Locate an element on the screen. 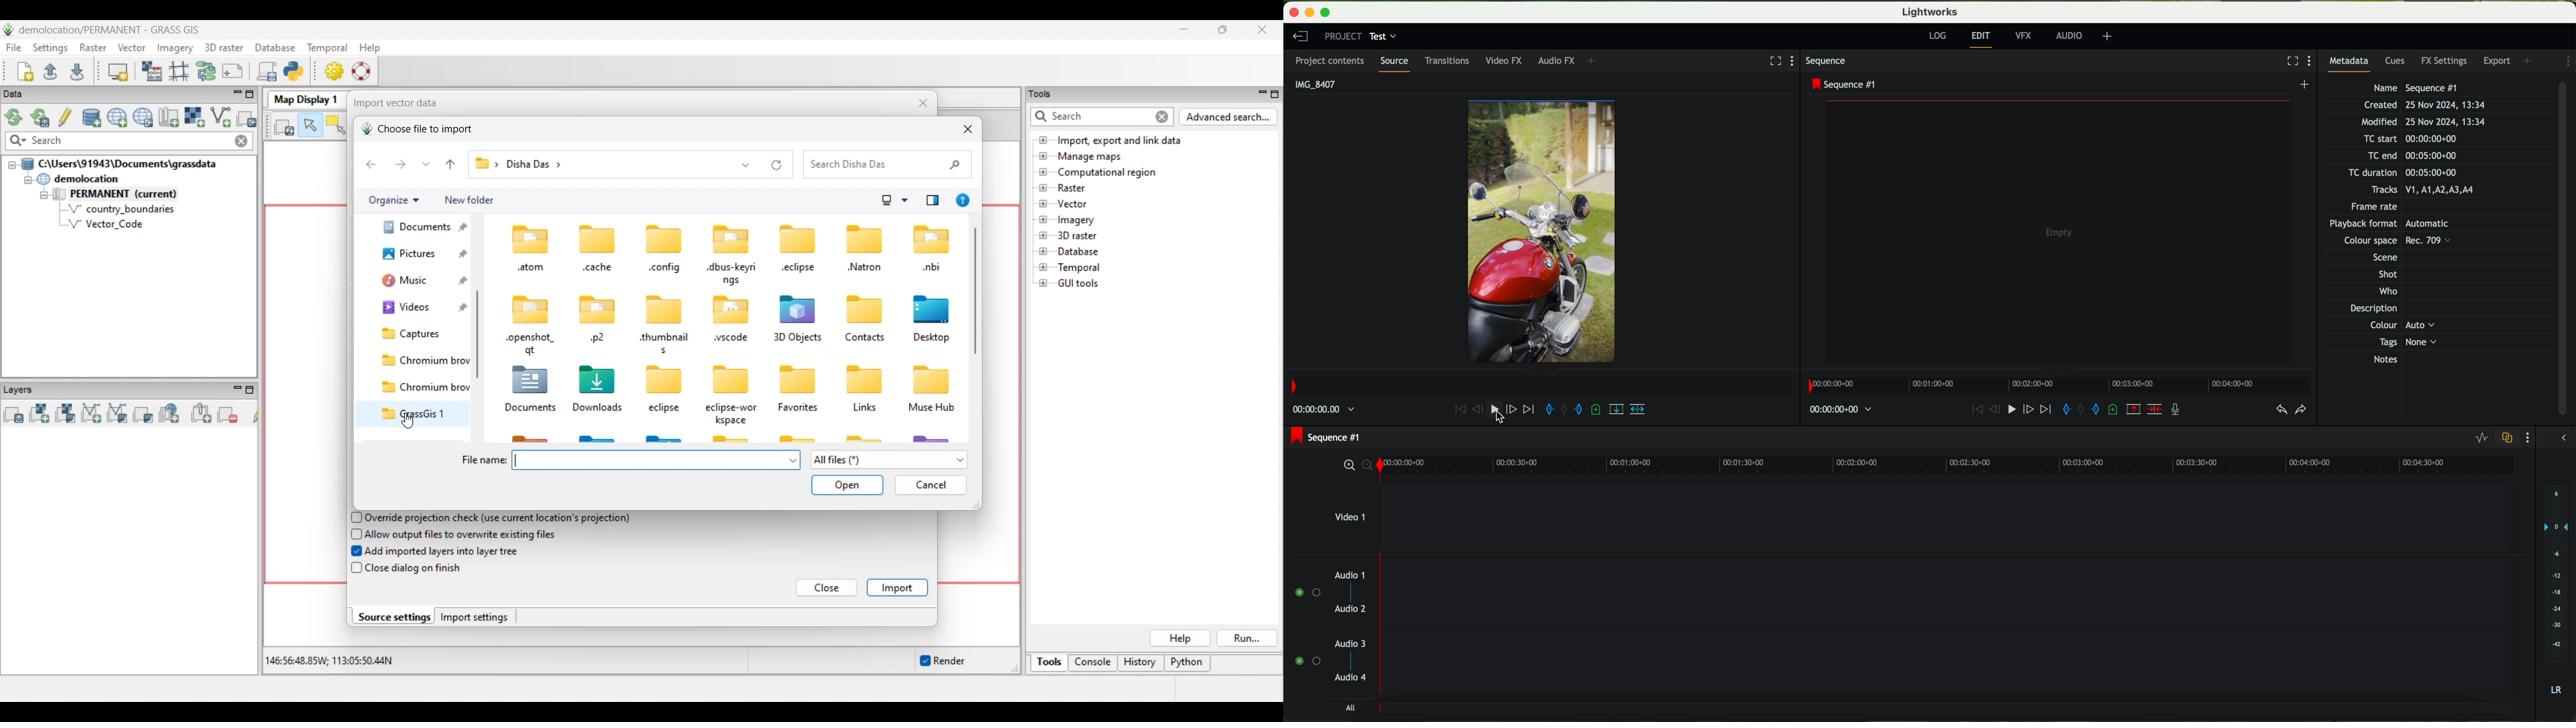 This screenshot has width=2576, height=728. move foward is located at coordinates (2043, 411).